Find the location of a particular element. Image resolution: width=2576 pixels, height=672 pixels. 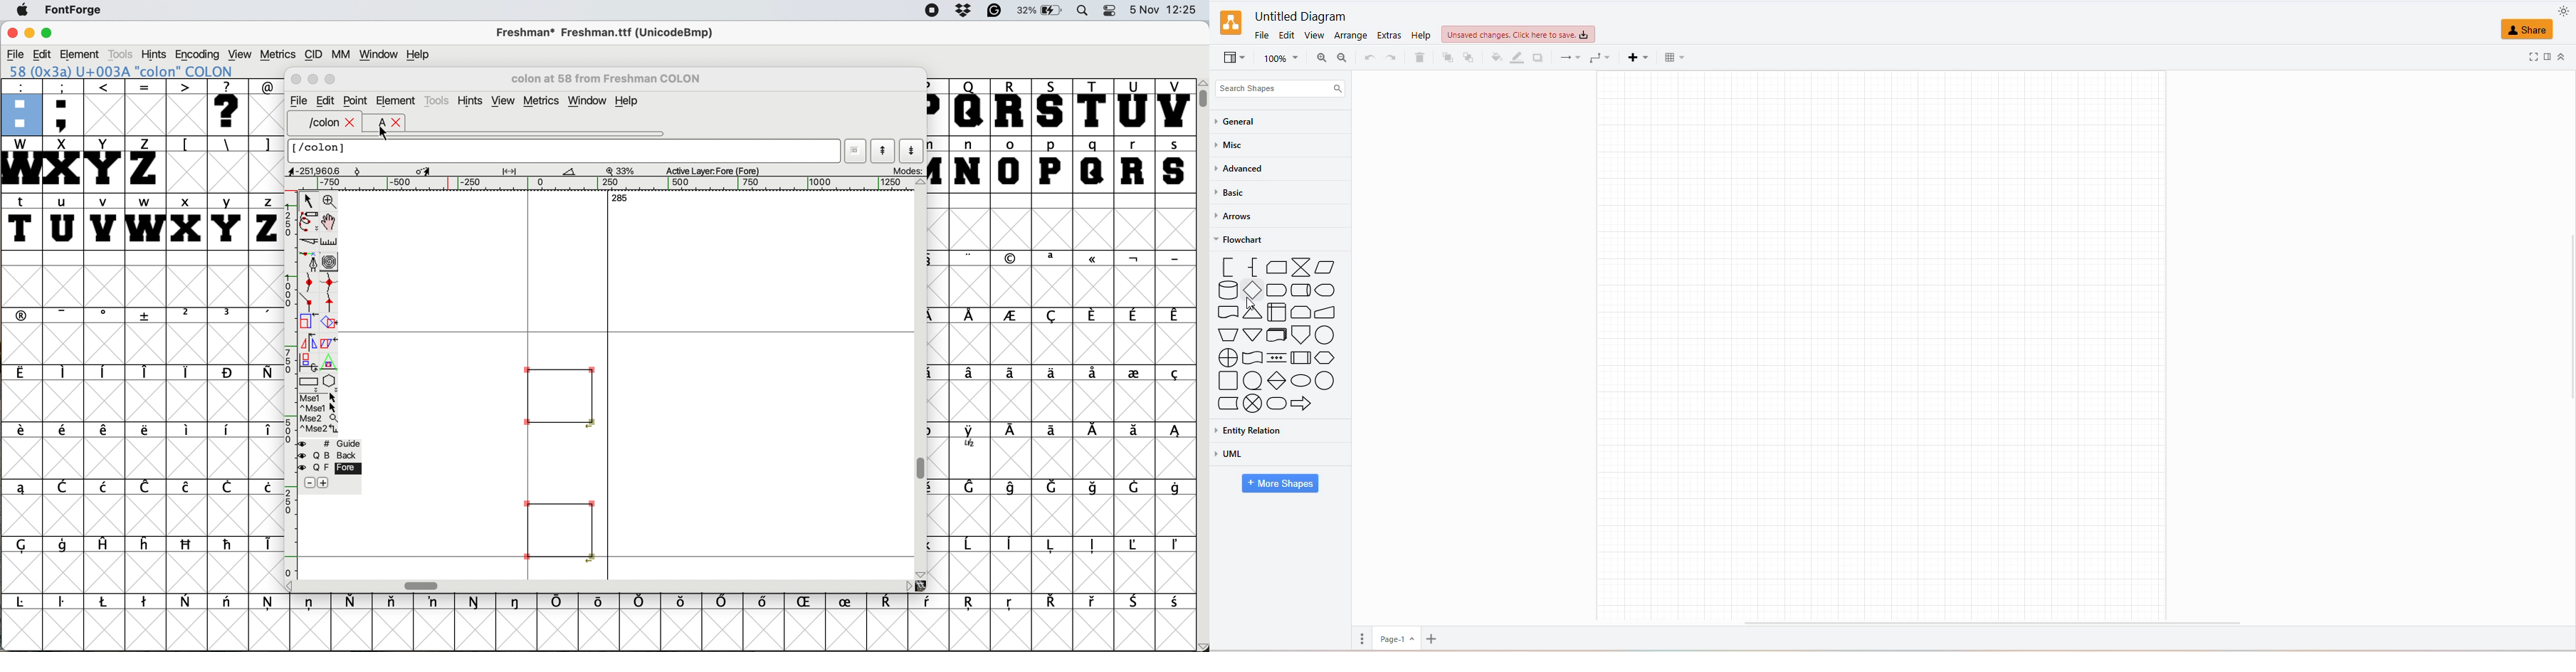

symbol is located at coordinates (186, 600).